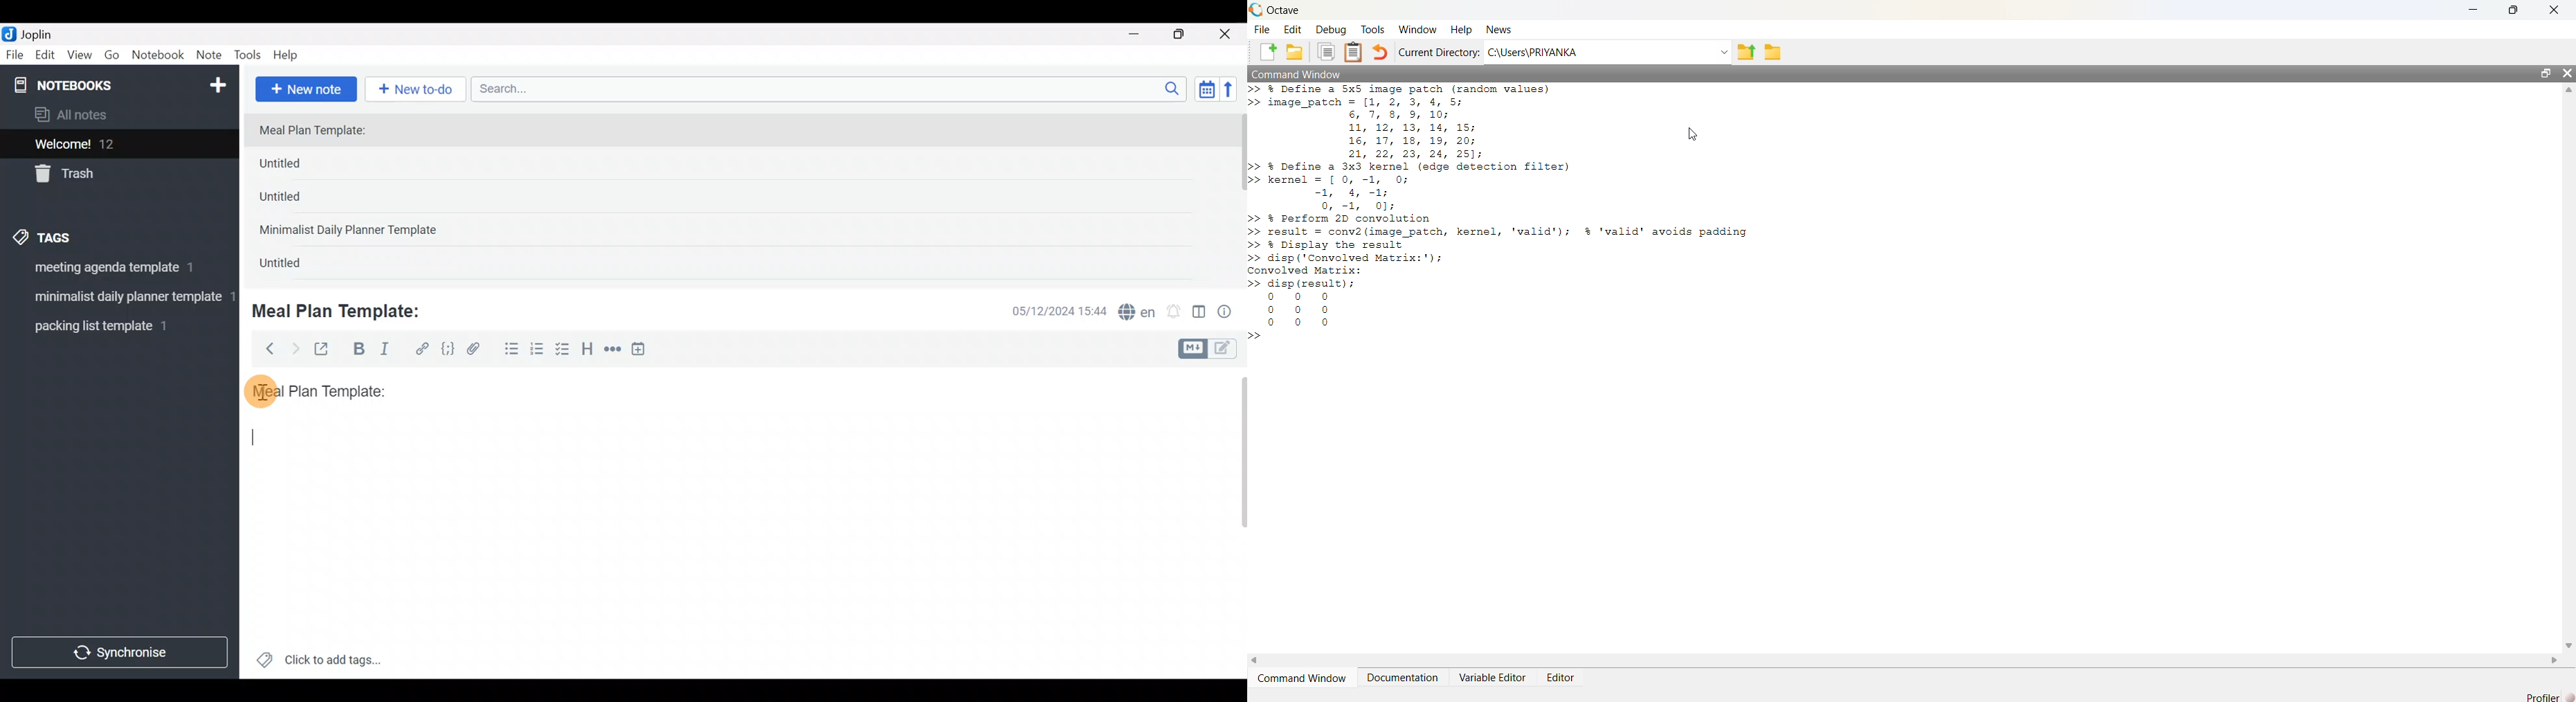  Describe the element at coordinates (16, 55) in the screenshot. I see `File` at that location.